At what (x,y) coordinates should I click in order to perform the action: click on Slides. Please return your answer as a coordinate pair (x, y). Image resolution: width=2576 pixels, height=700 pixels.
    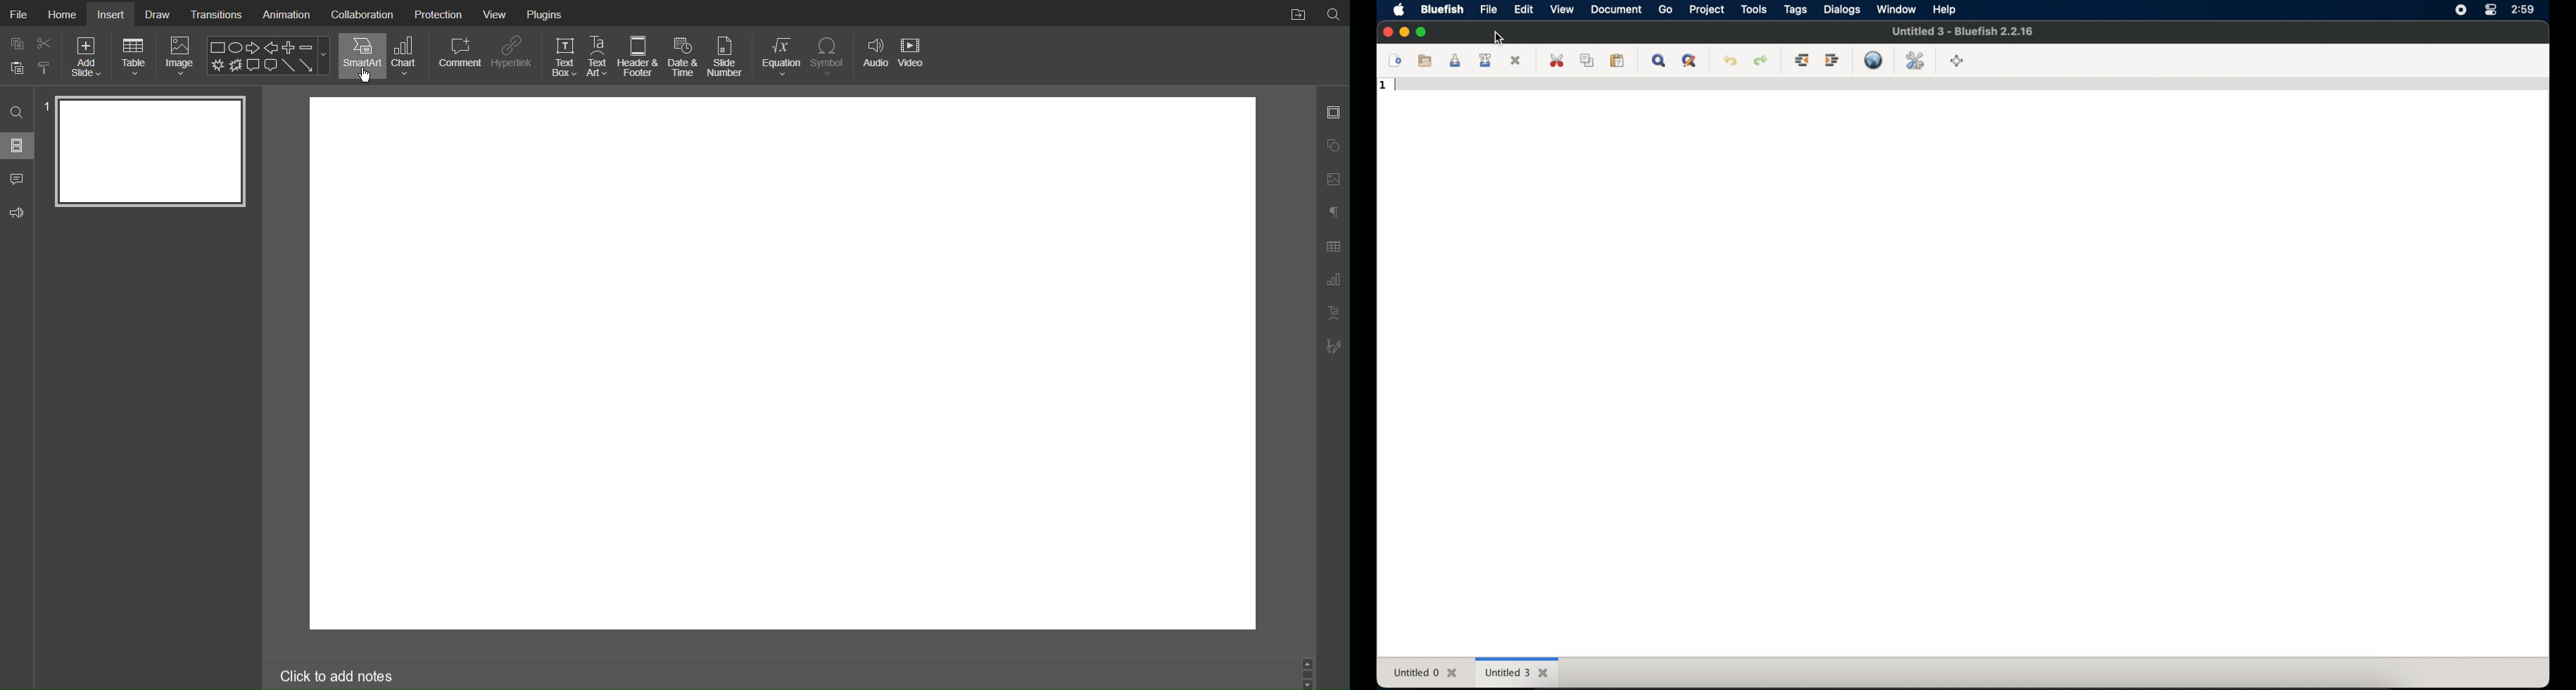
    Looking at the image, I should click on (20, 146).